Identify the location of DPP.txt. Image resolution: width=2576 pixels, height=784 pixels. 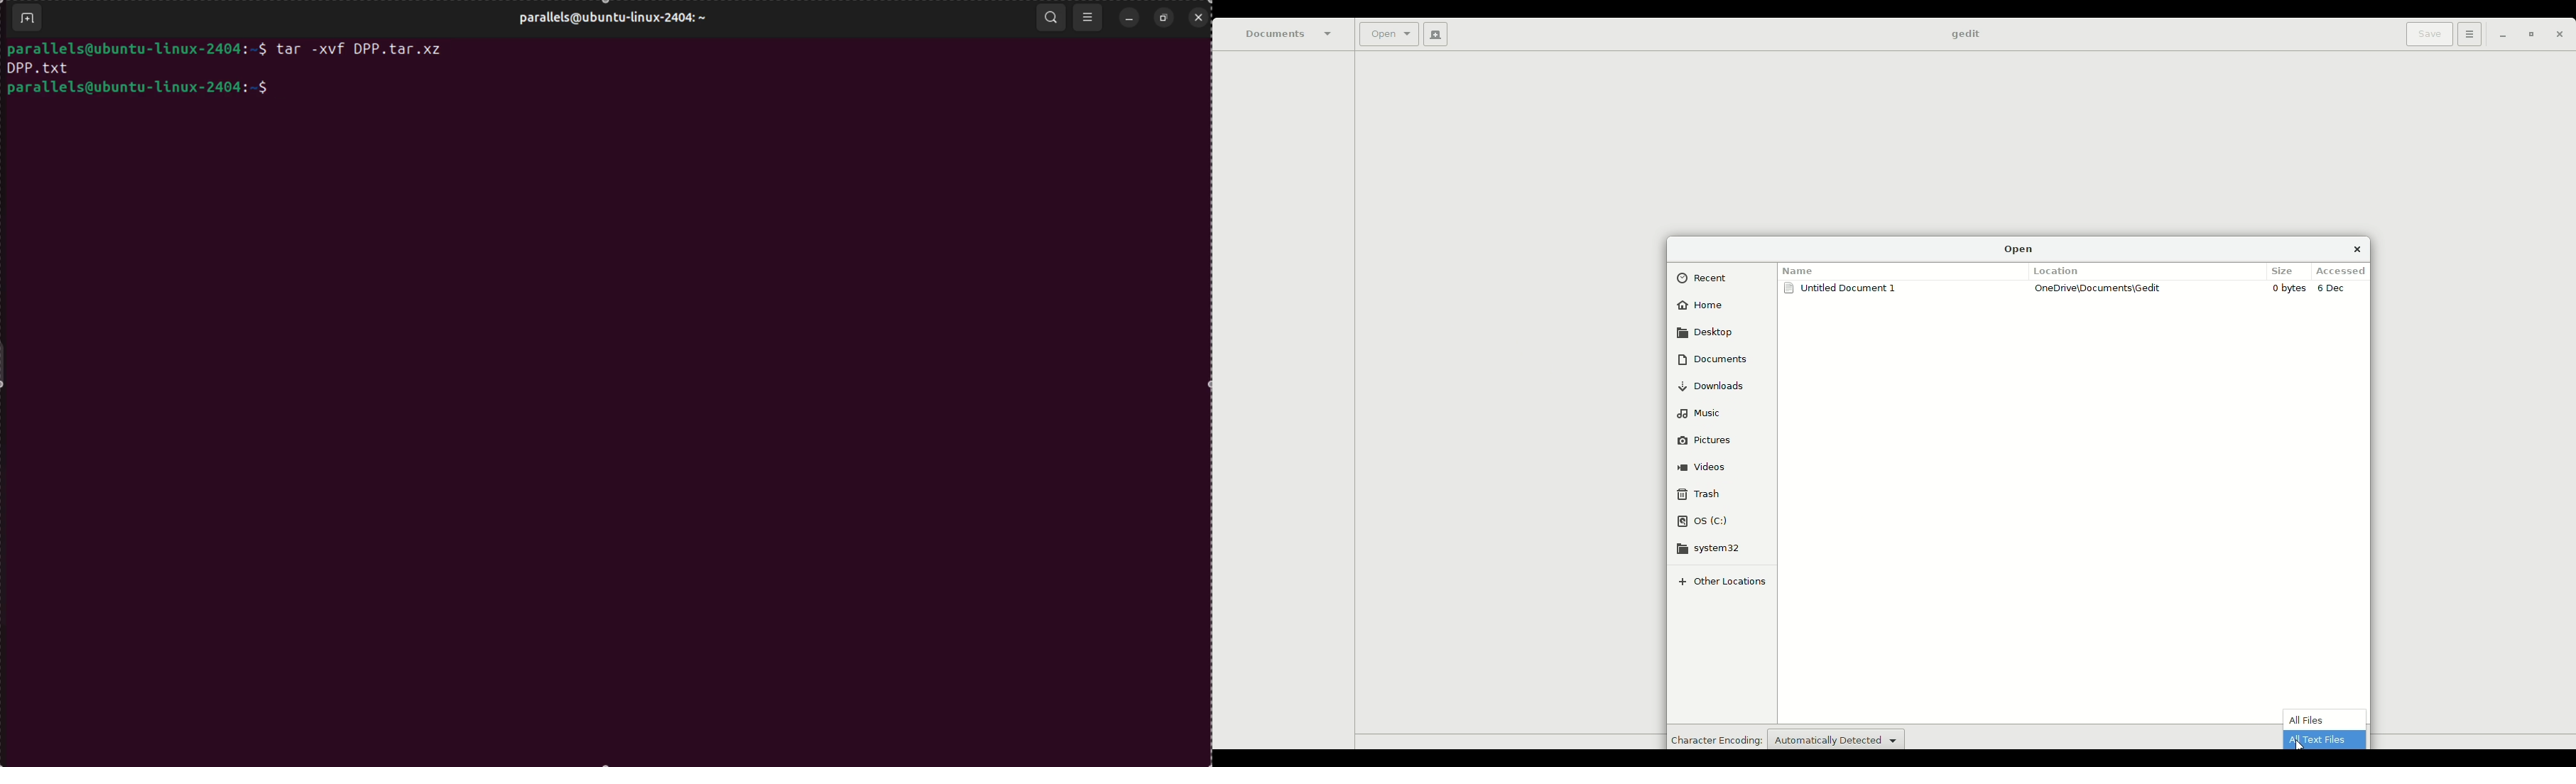
(42, 68).